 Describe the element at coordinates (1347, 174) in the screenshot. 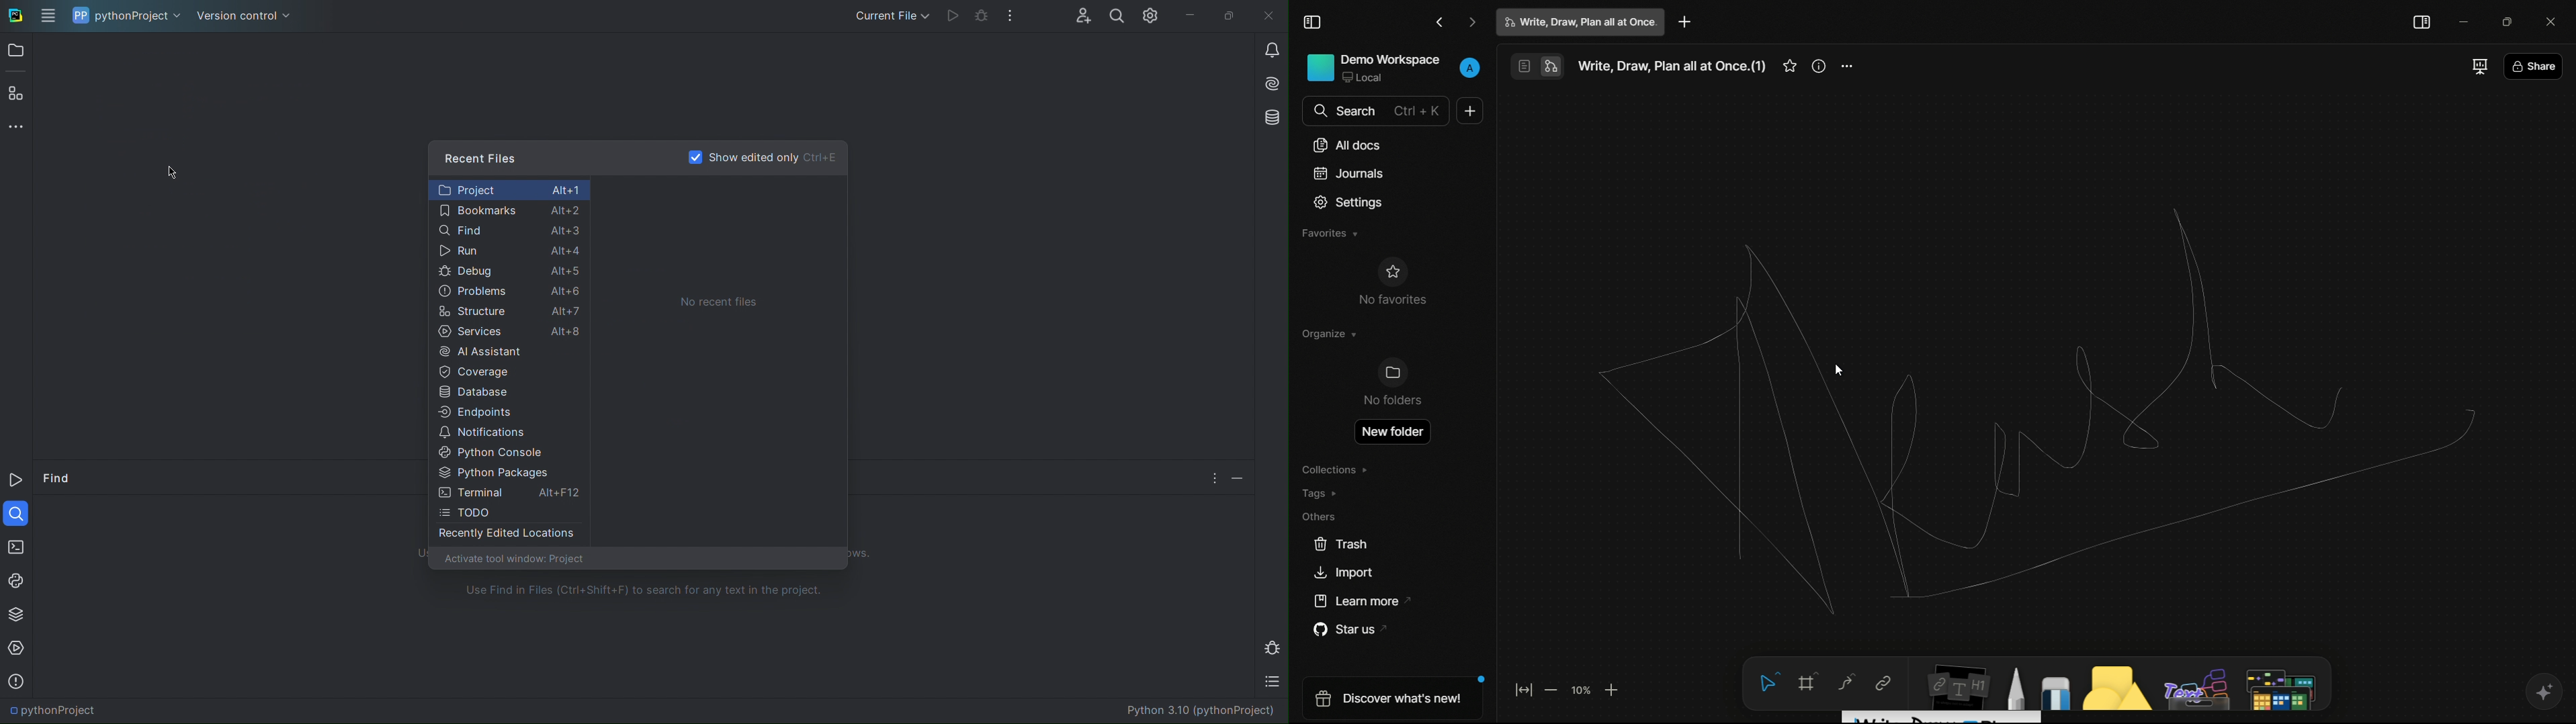

I see `journals` at that location.